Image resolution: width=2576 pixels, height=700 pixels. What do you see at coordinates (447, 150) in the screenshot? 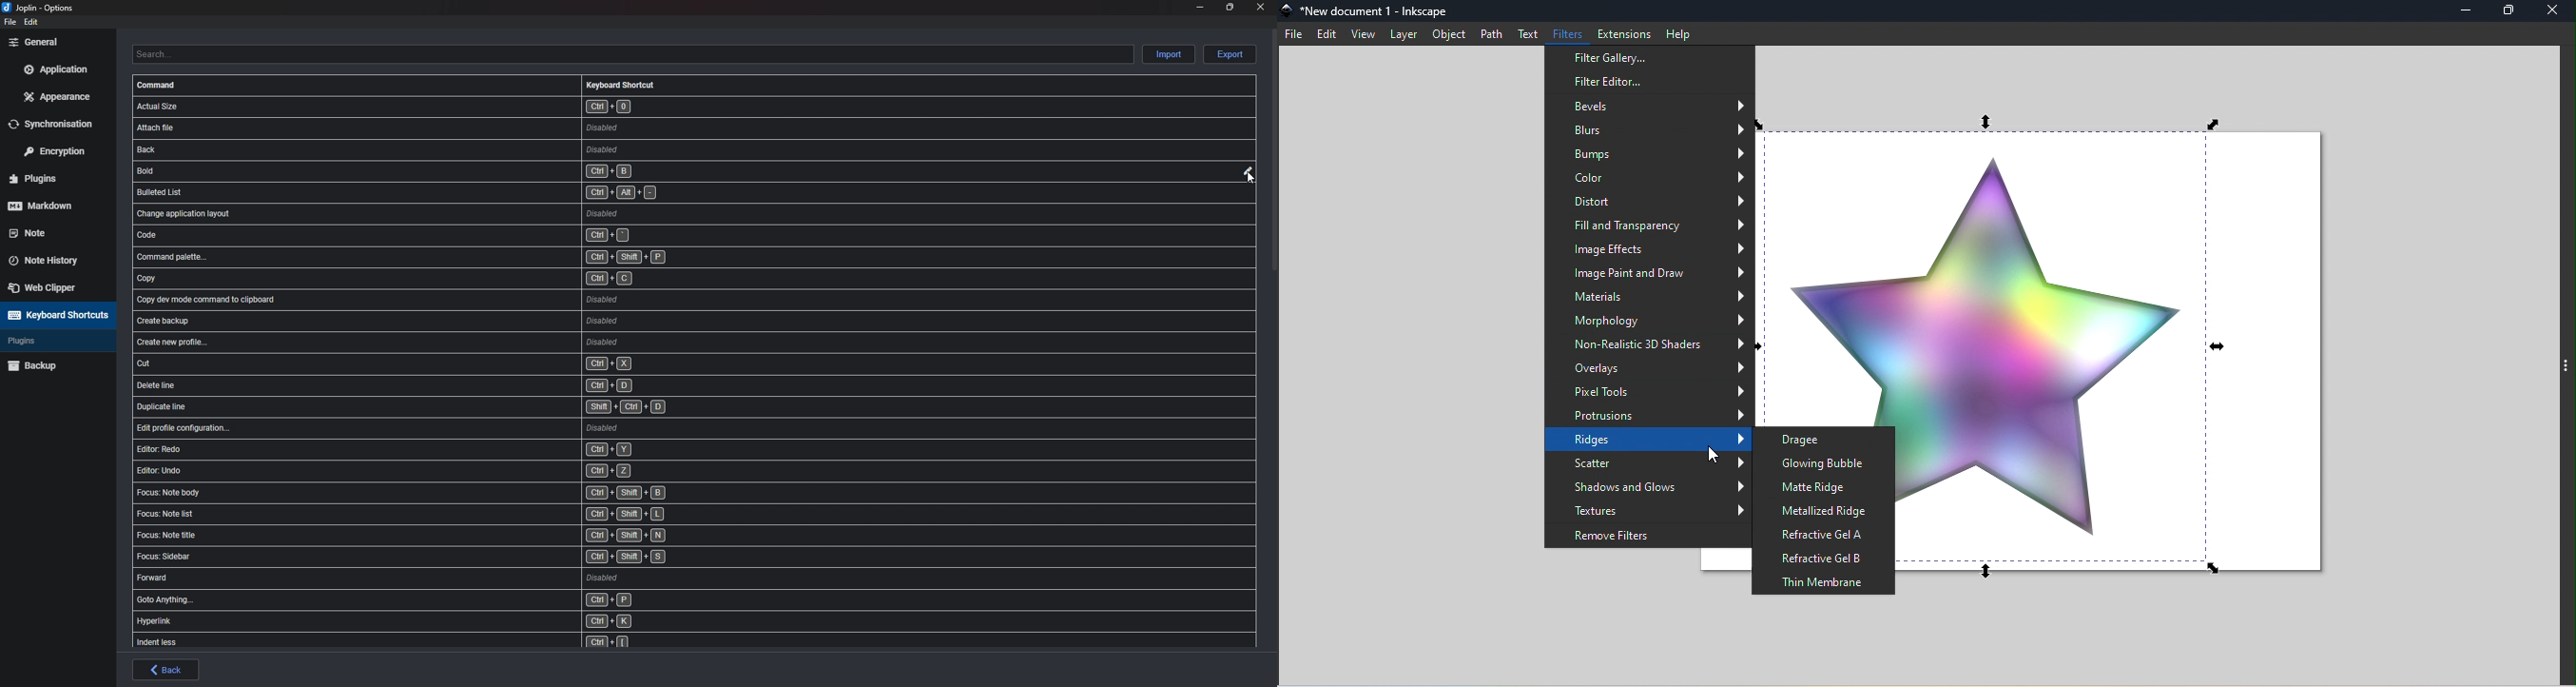
I see `shortcut` at bounding box center [447, 150].